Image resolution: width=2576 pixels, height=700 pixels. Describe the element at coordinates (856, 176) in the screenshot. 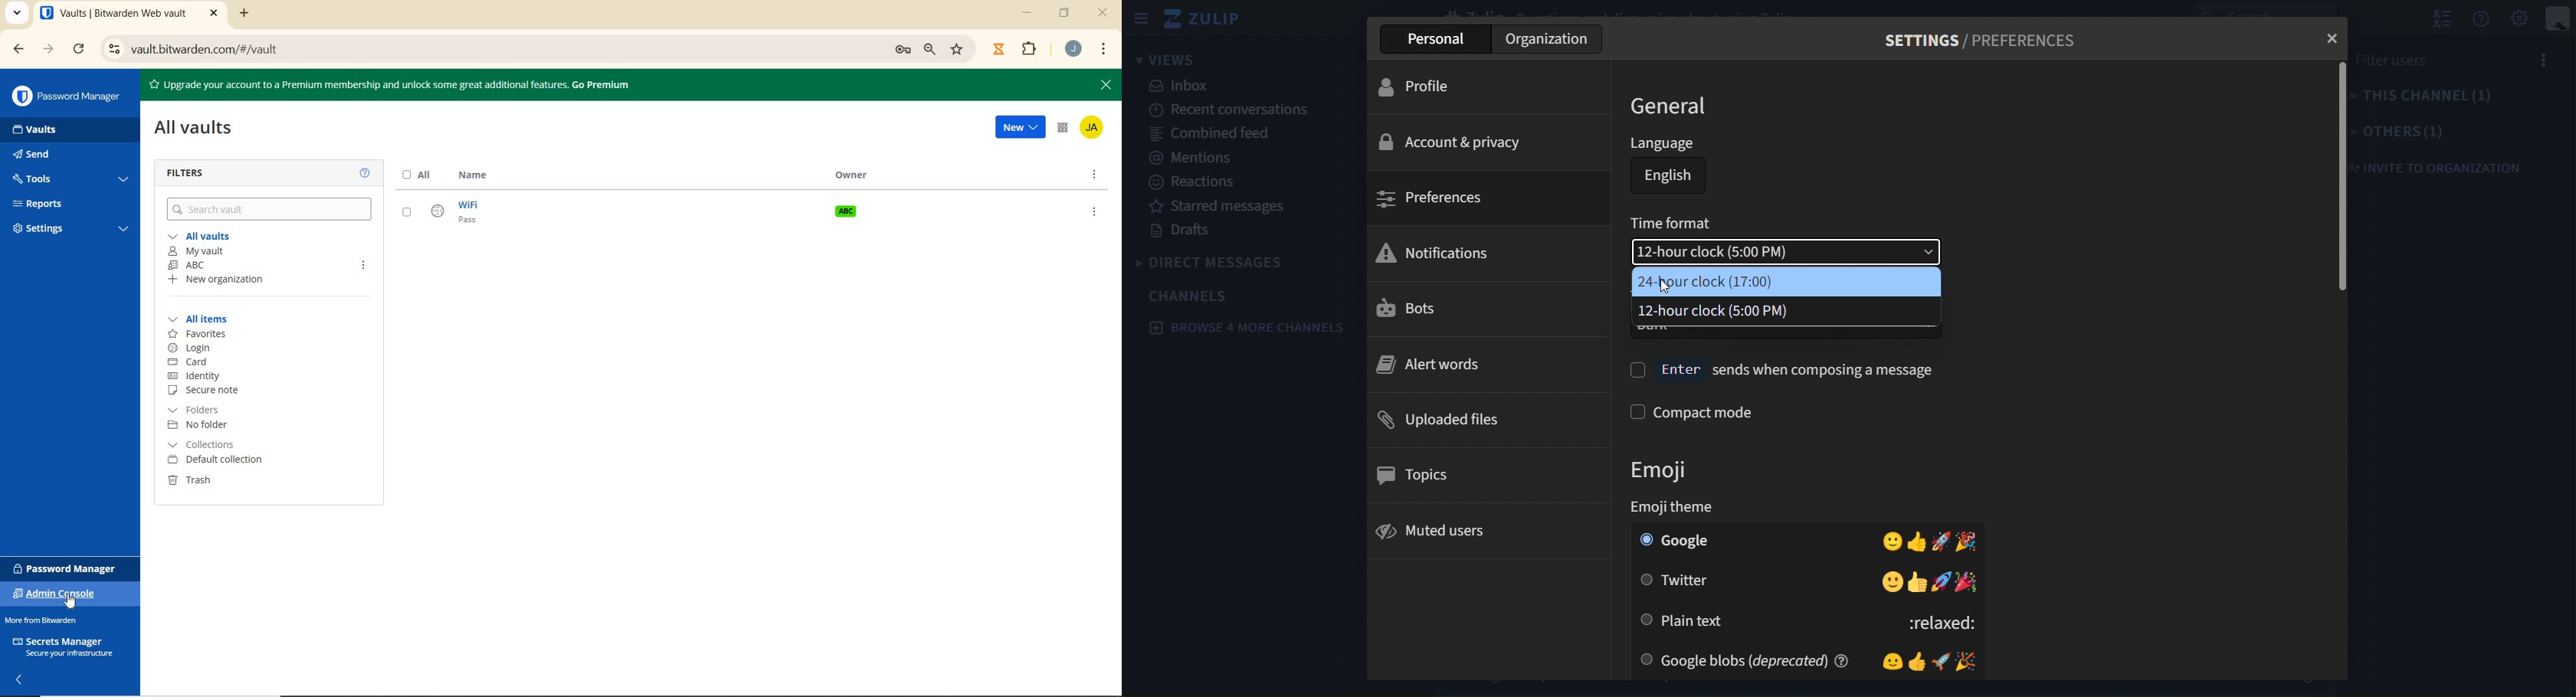

I see `OWNER` at that location.